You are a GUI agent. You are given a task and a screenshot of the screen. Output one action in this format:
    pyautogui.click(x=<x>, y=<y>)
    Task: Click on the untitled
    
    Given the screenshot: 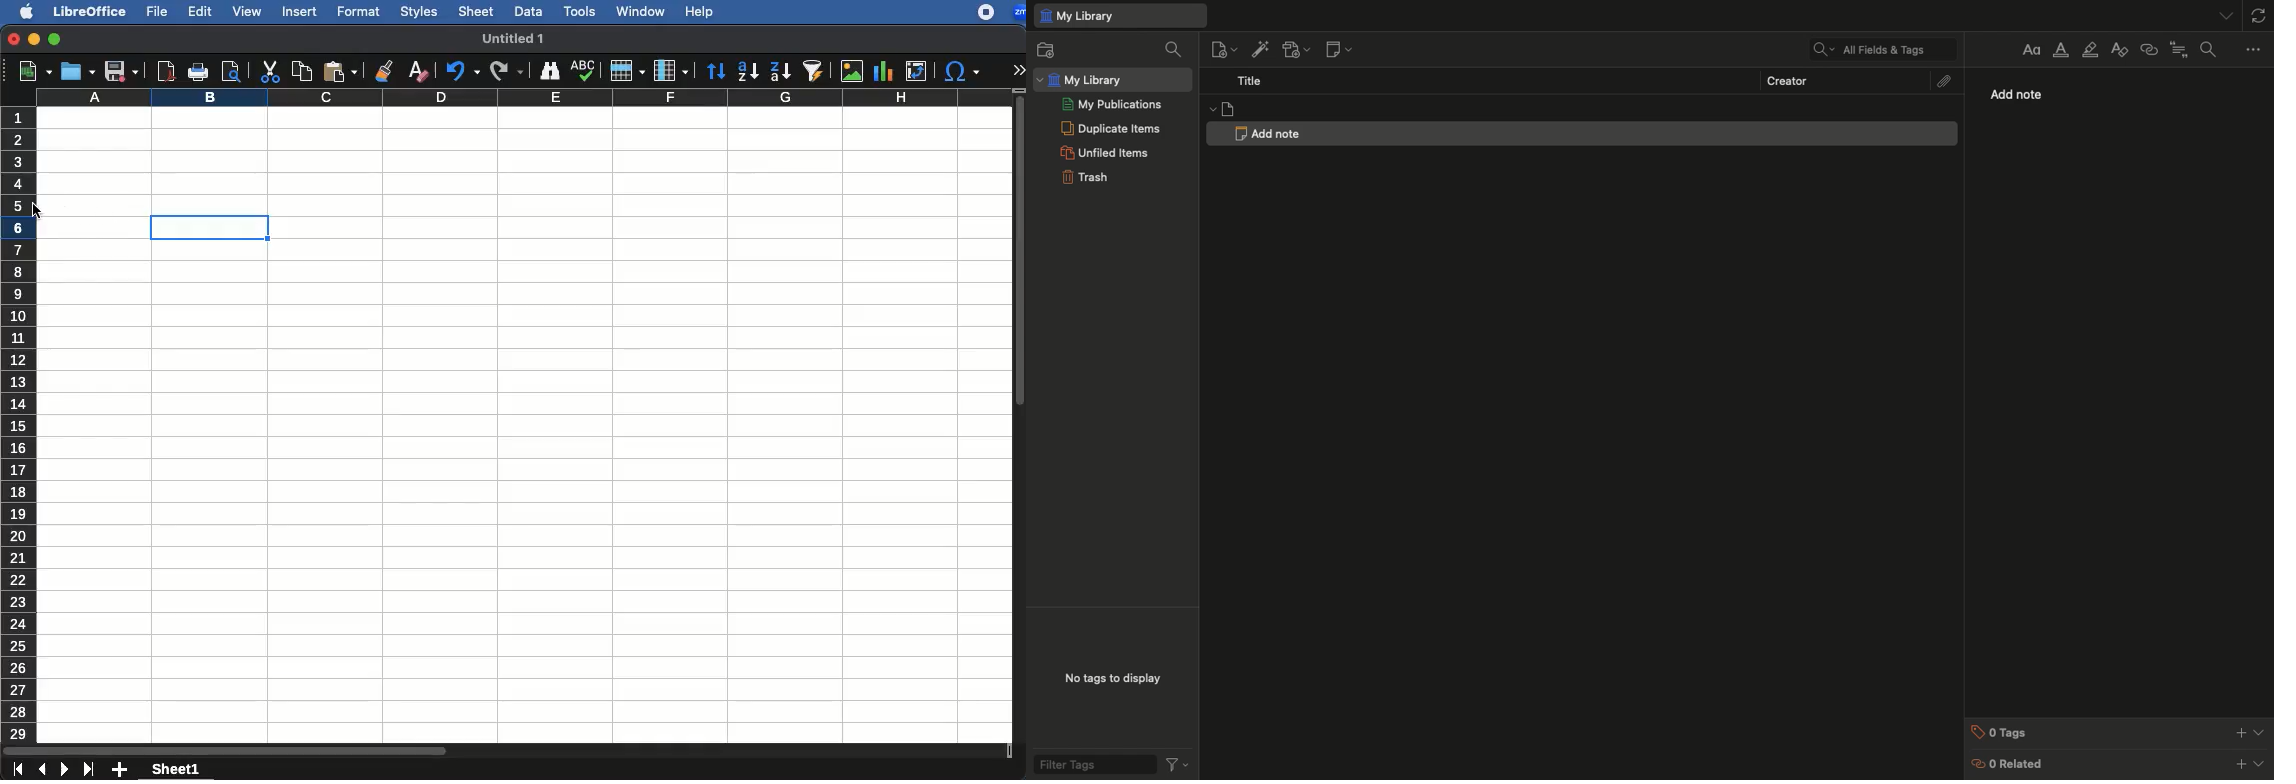 What is the action you would take?
    pyautogui.click(x=514, y=37)
    